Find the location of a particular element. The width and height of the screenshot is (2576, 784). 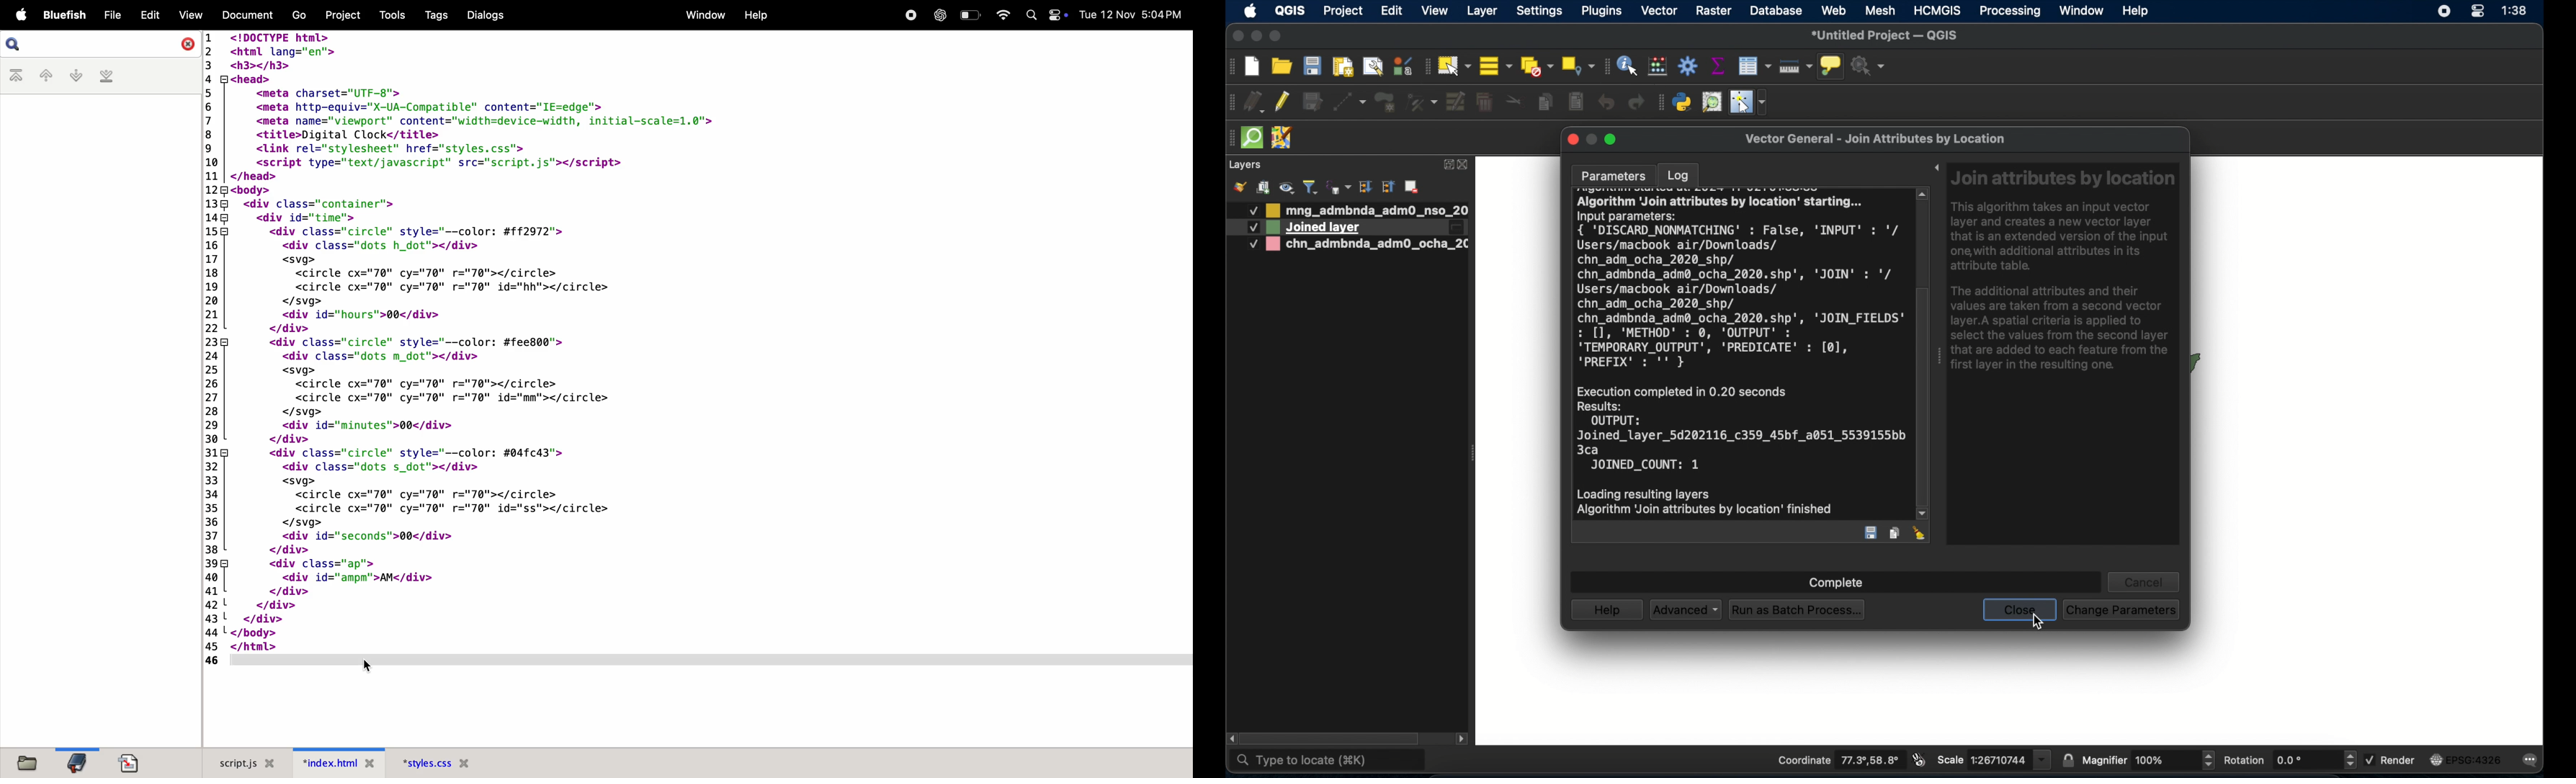

drag handle is located at coordinates (1938, 357).